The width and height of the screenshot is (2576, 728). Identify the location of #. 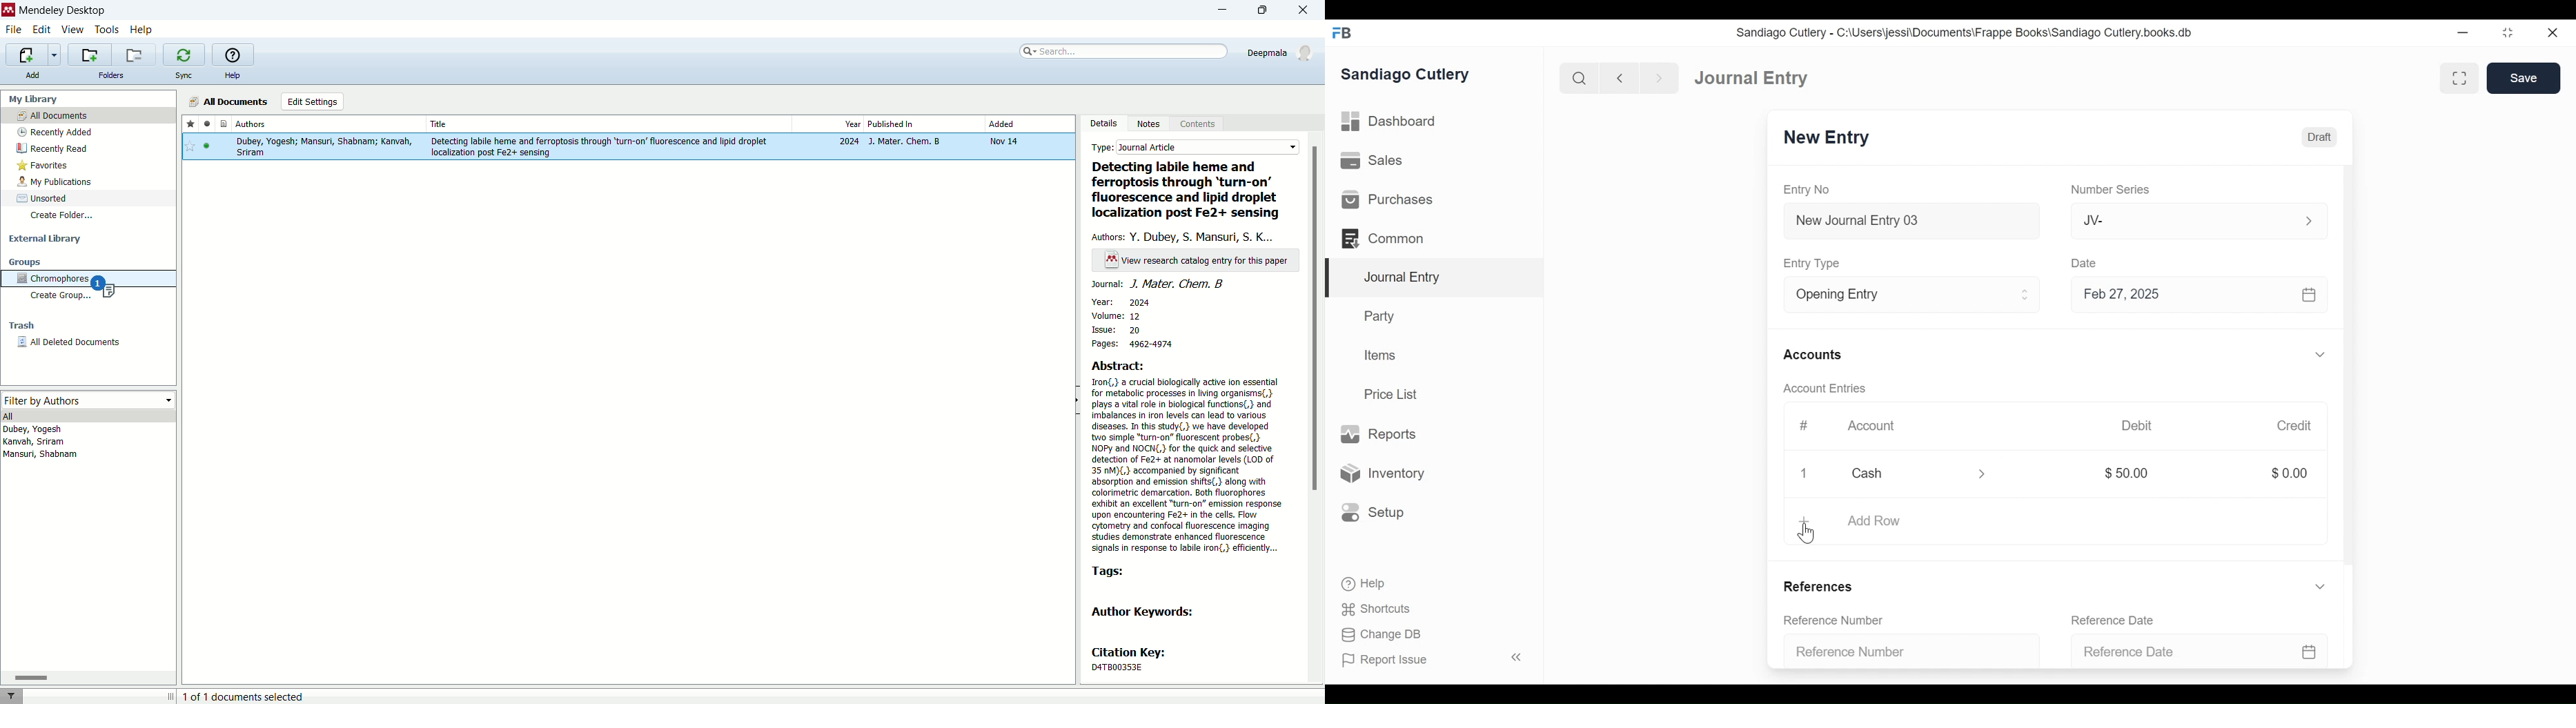
(1805, 425).